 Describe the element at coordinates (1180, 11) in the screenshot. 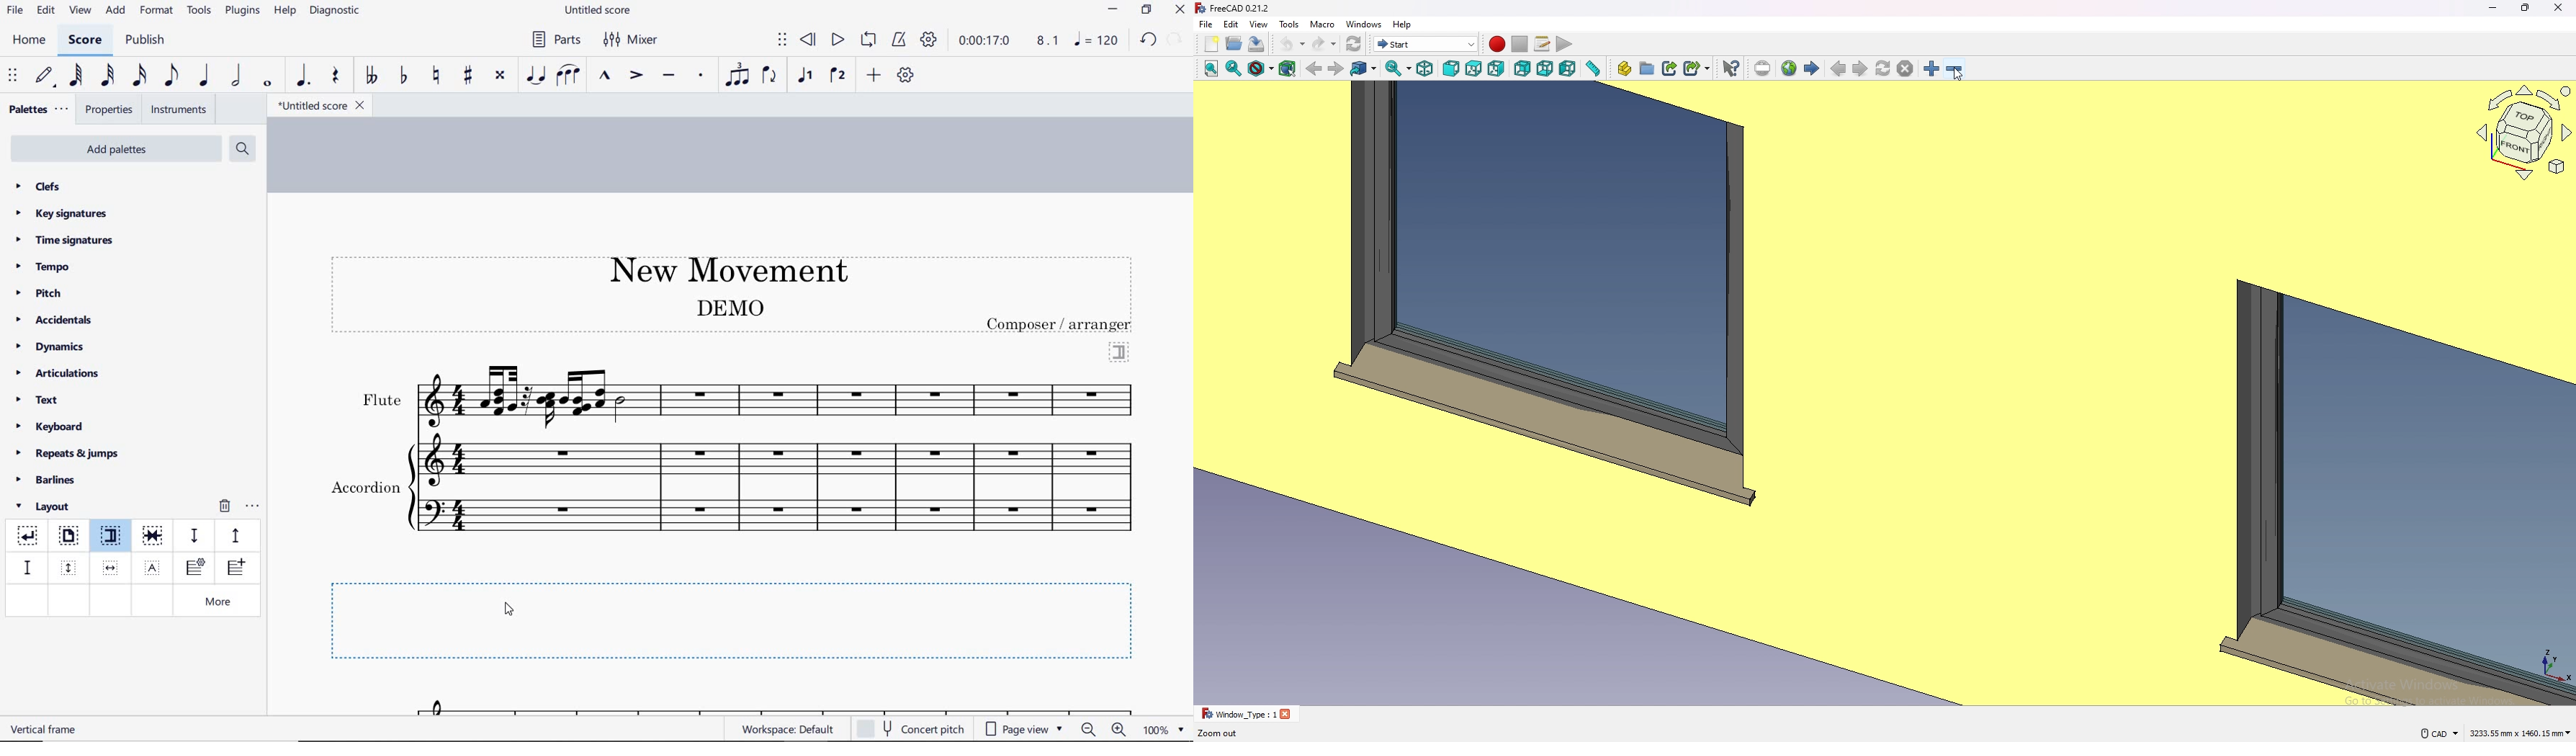

I see `close` at that location.